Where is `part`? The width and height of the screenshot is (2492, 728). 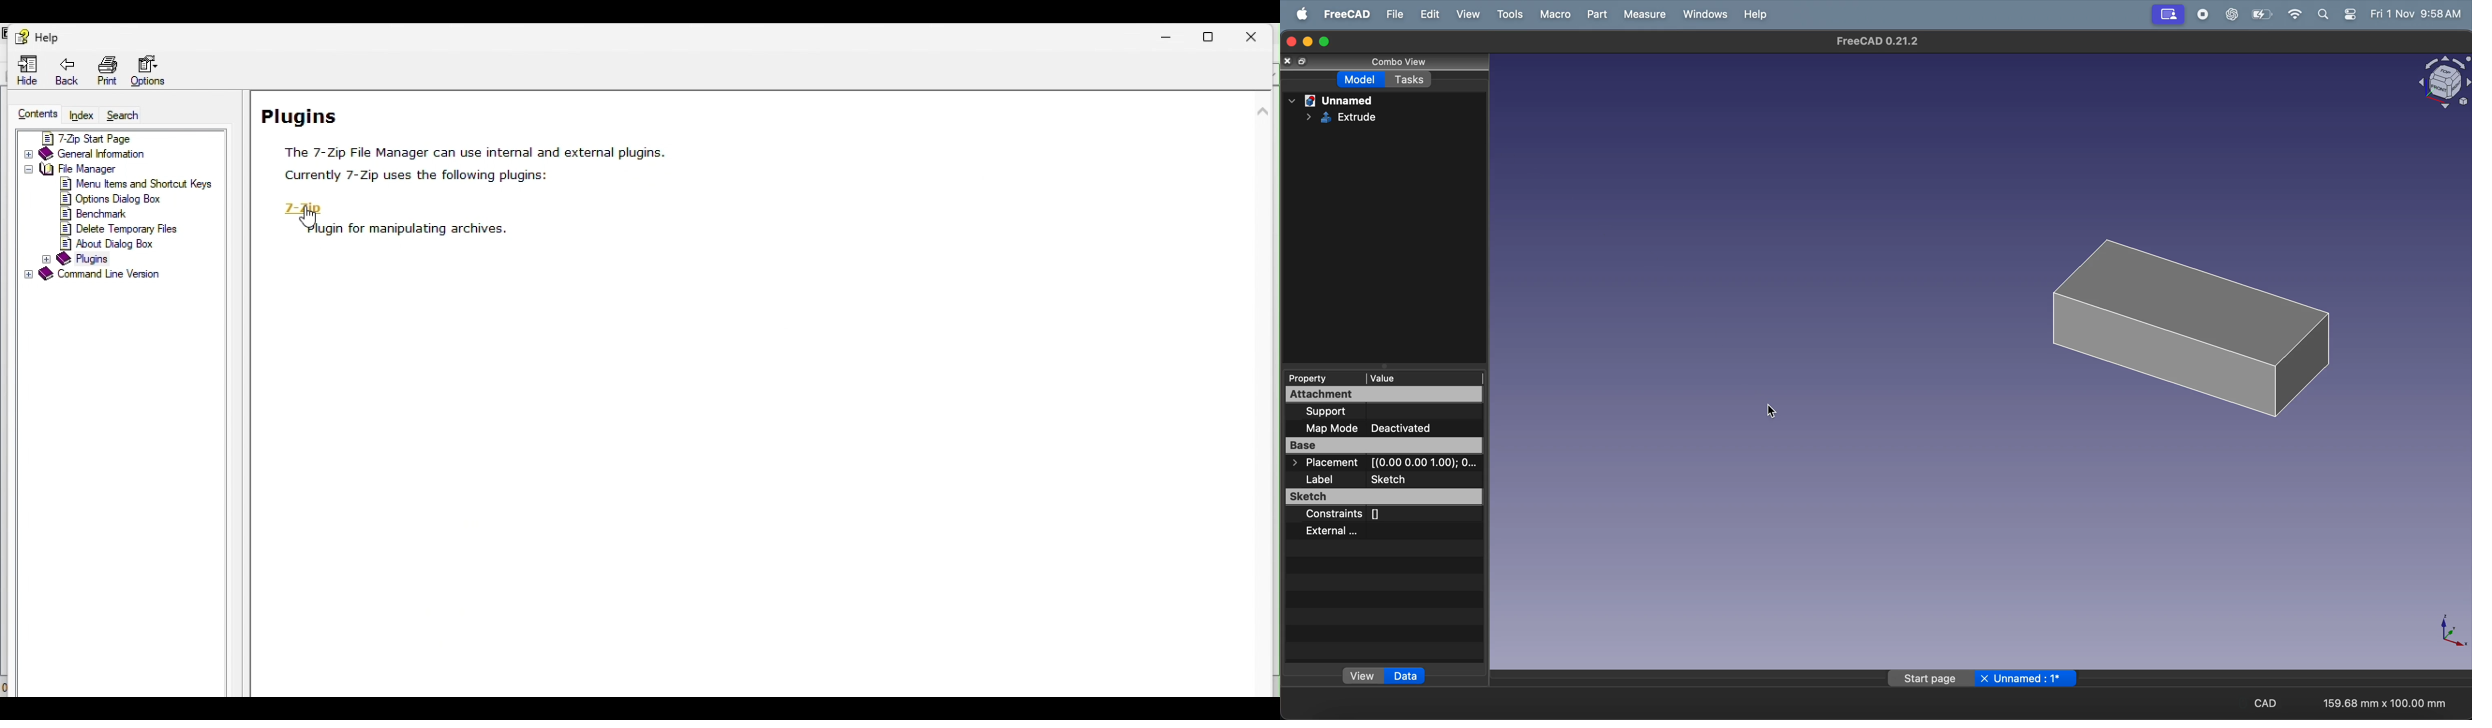 part is located at coordinates (1594, 16).